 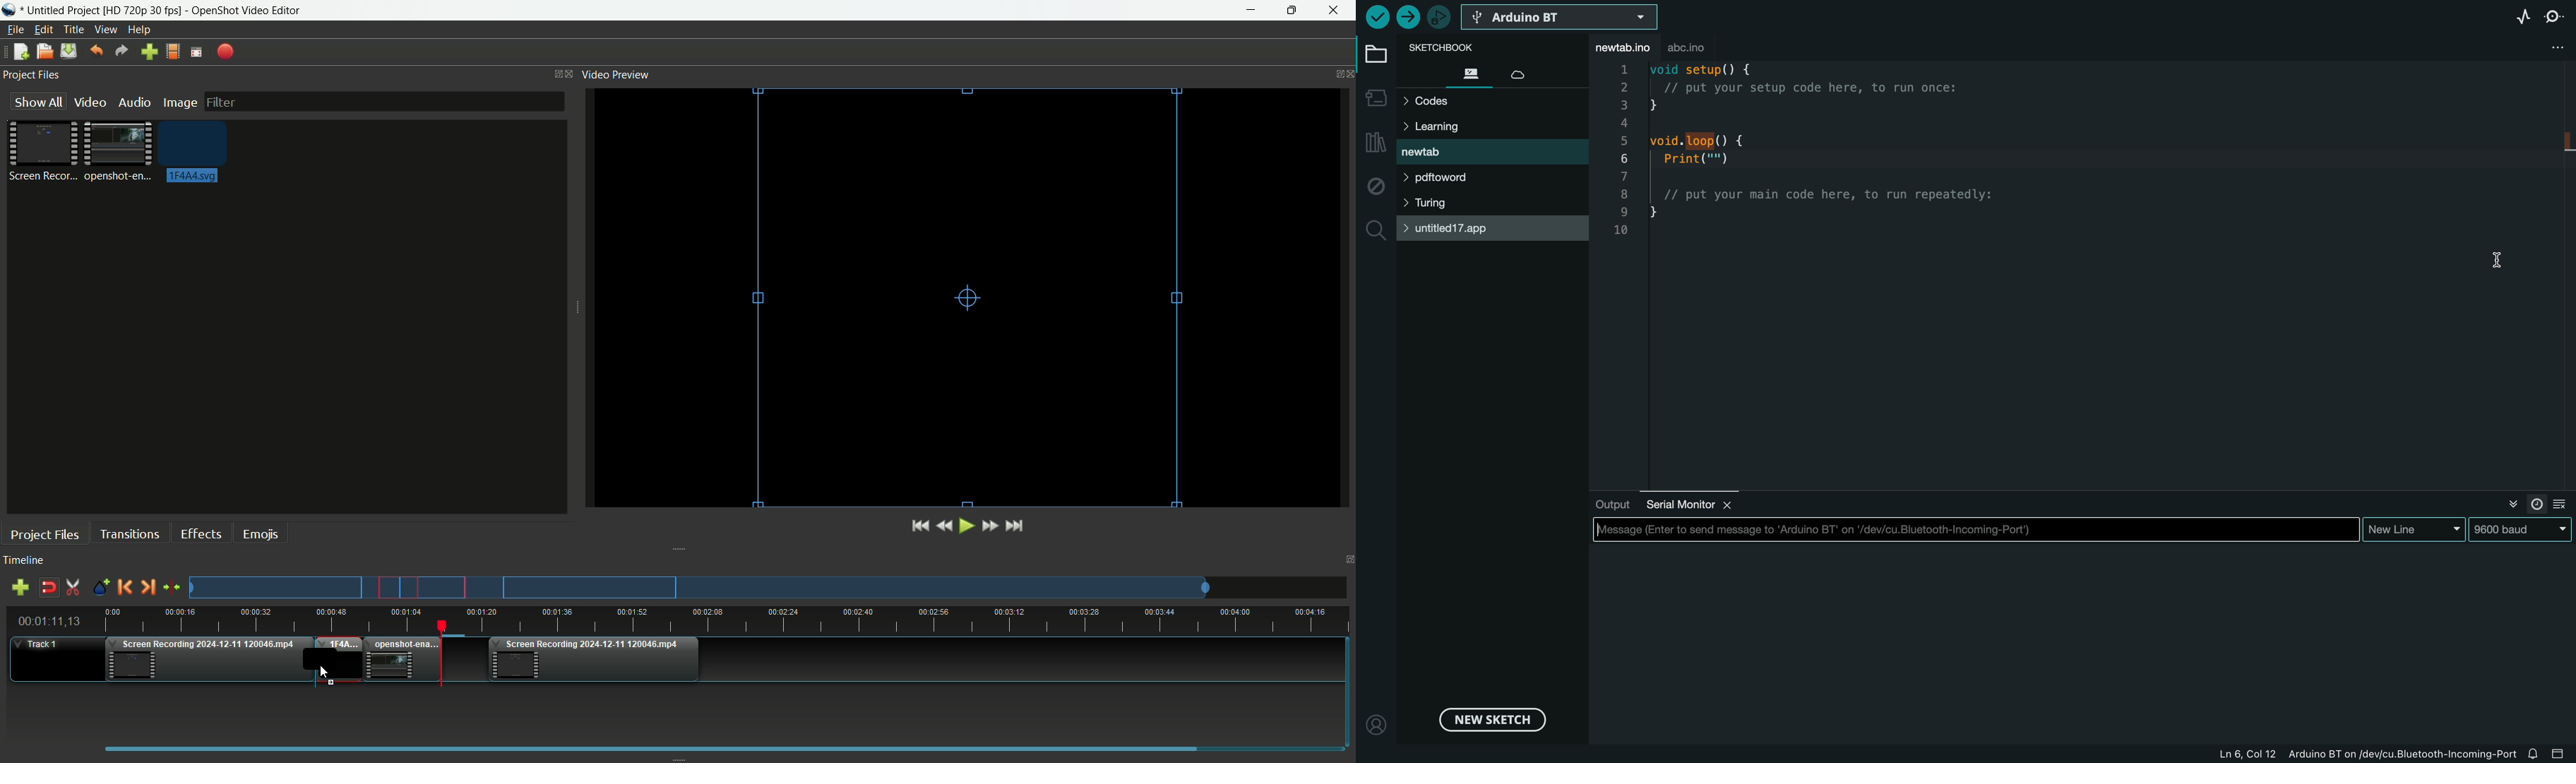 I want to click on timeline ruler, so click(x=727, y=621).